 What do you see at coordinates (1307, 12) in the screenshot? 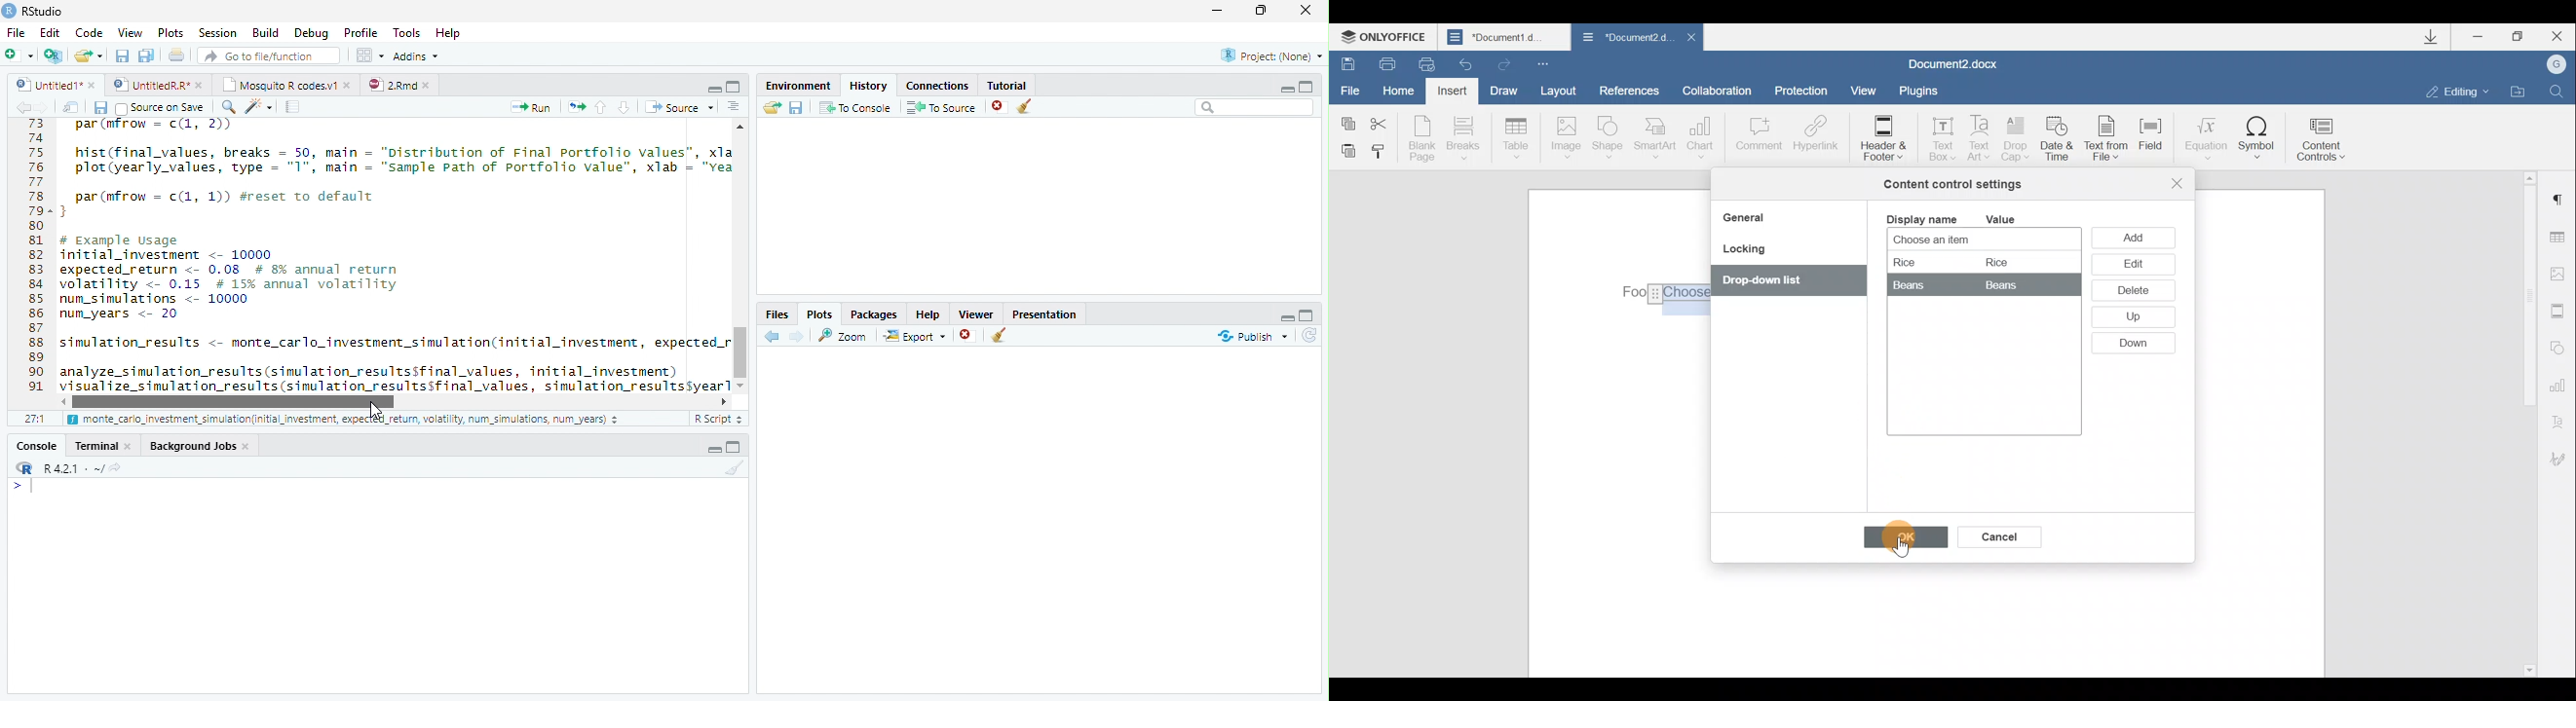
I see `Close` at bounding box center [1307, 12].